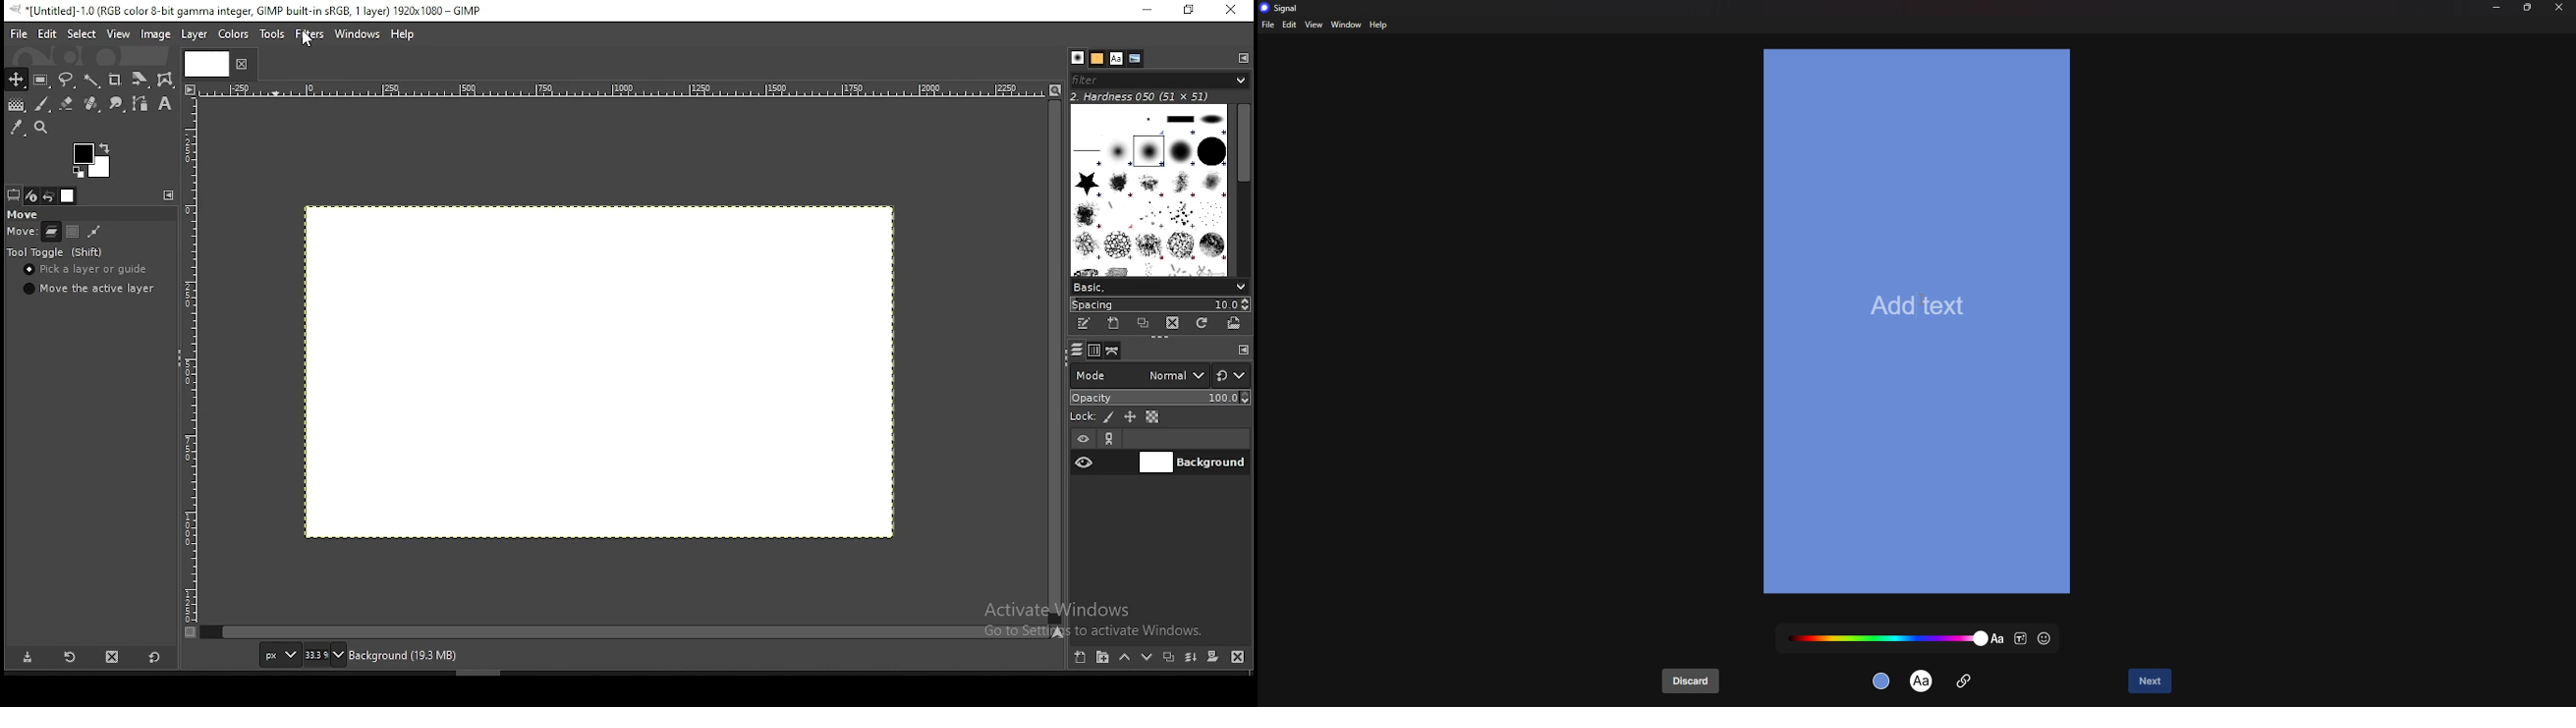  What do you see at coordinates (79, 33) in the screenshot?
I see `select` at bounding box center [79, 33].